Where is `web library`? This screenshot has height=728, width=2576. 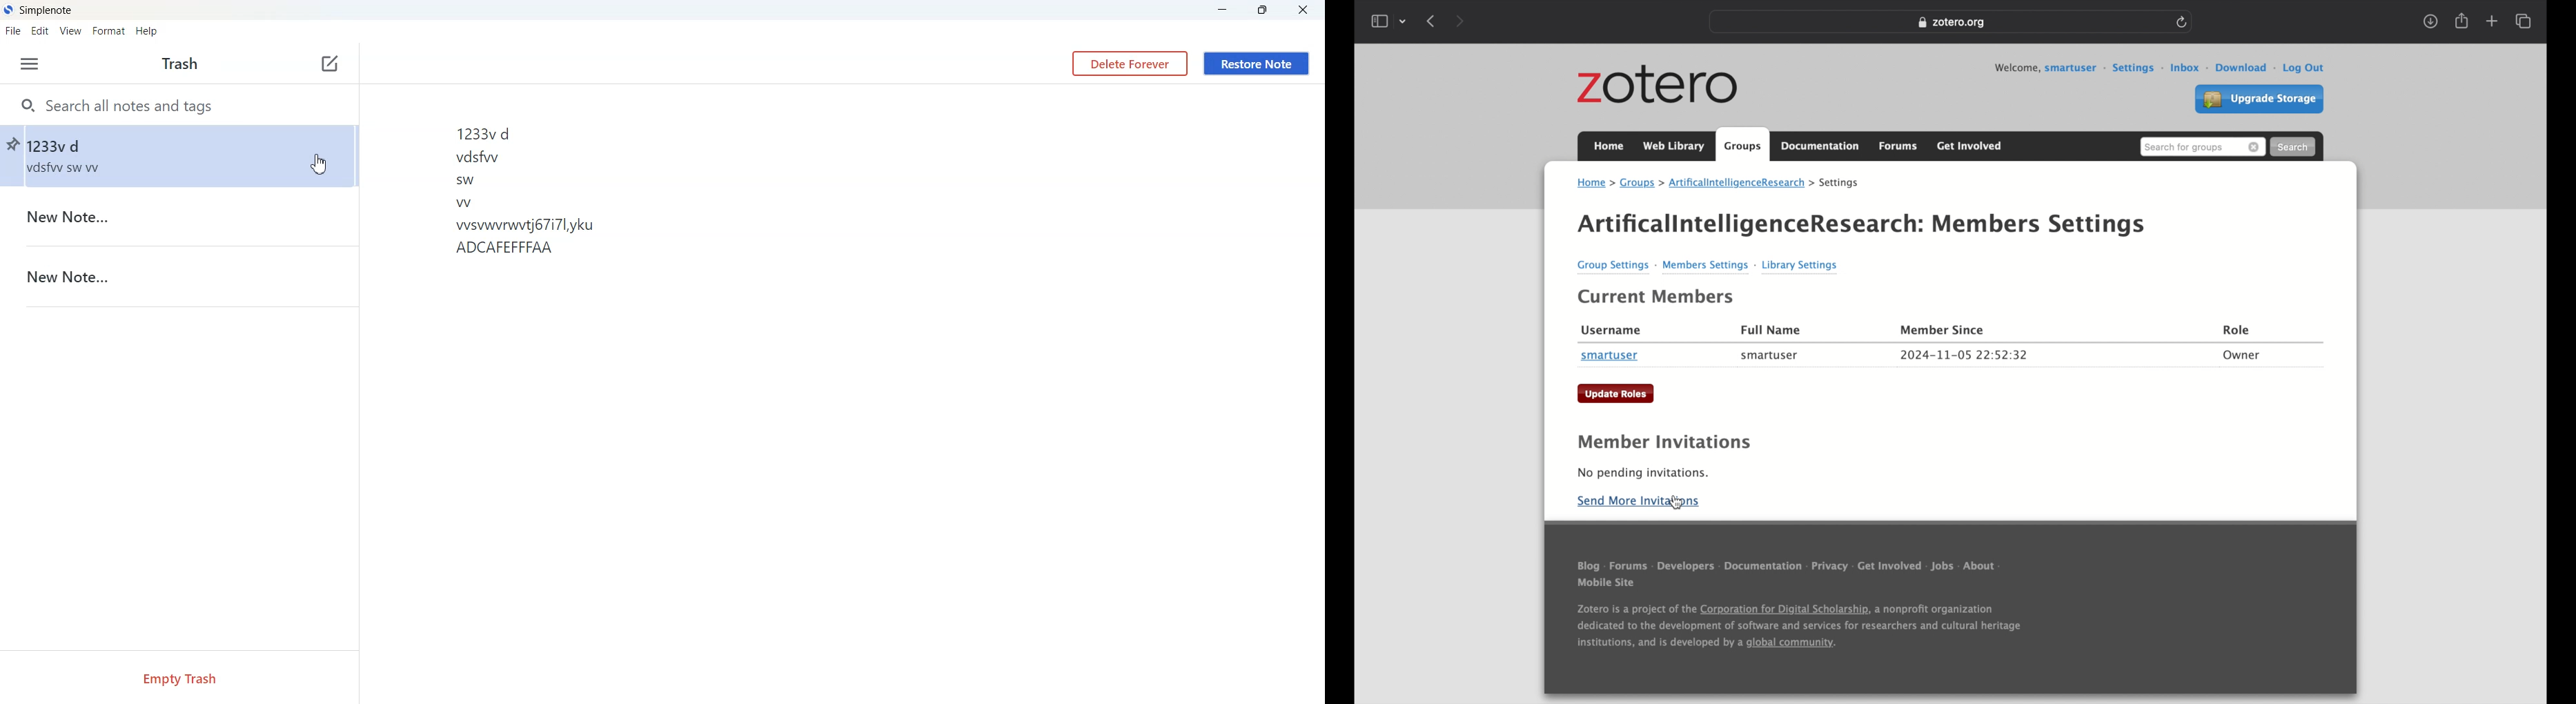 web library is located at coordinates (1674, 146).